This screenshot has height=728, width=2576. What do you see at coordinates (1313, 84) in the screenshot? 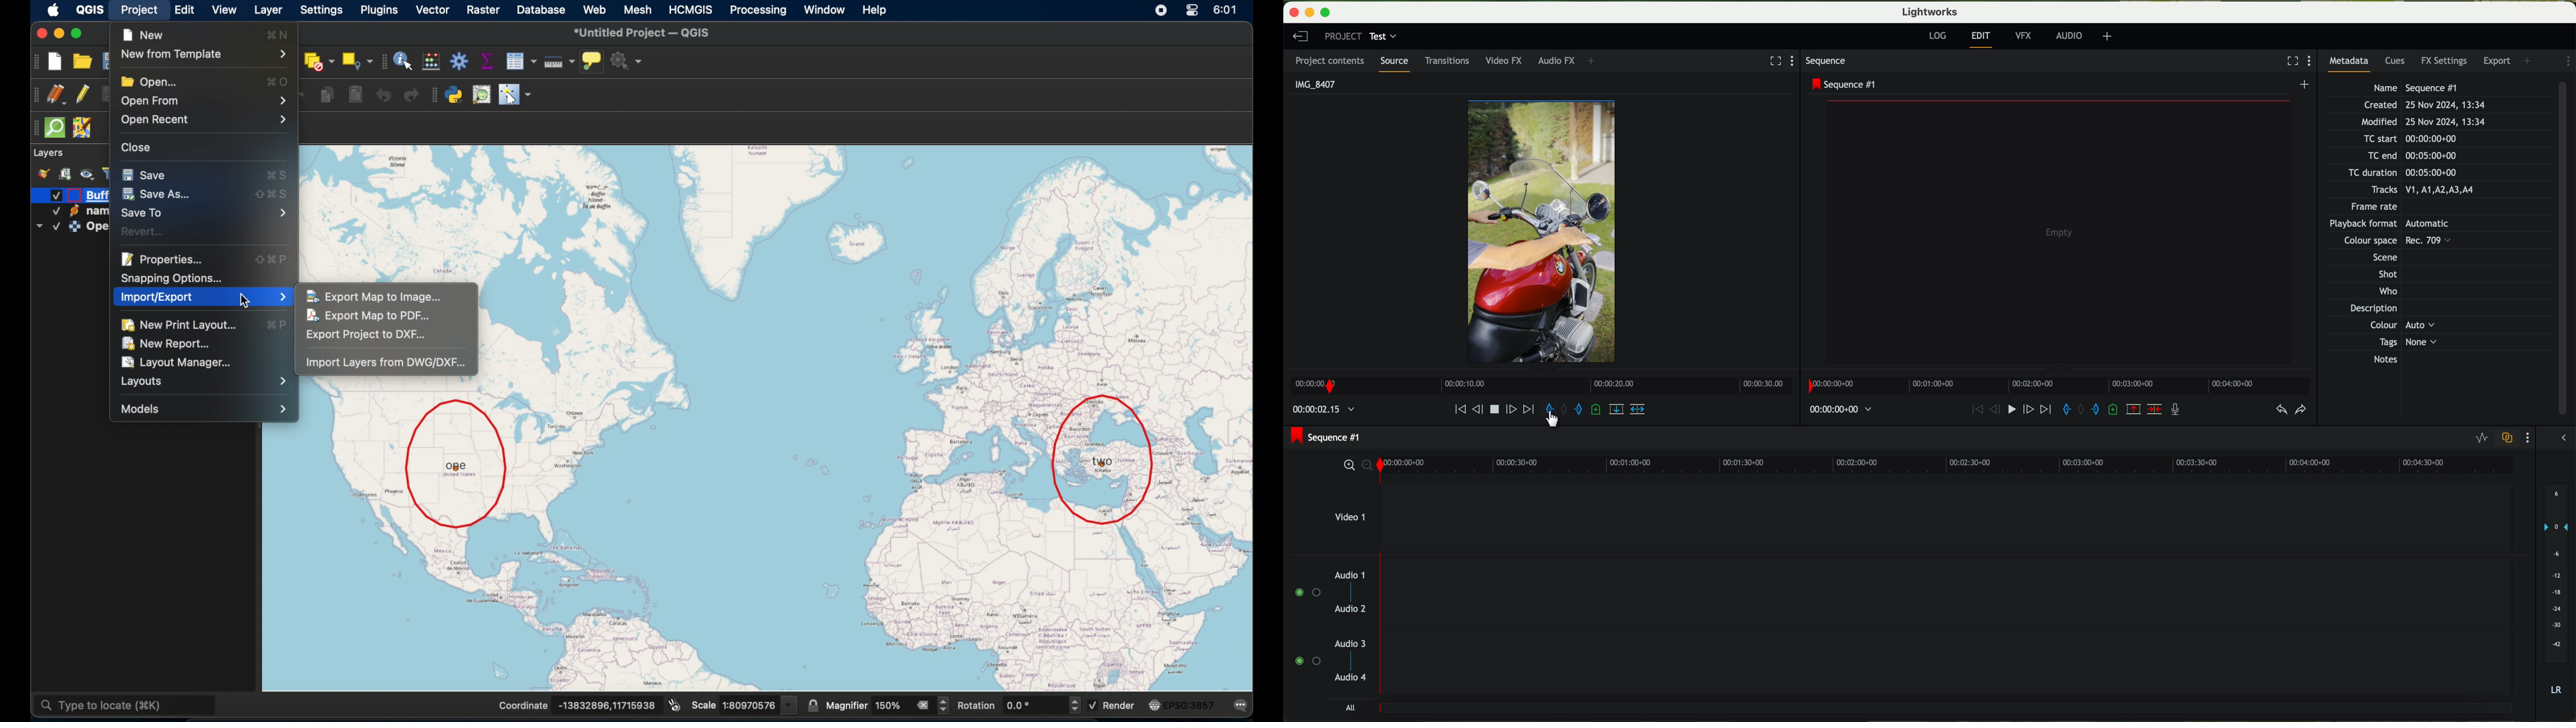
I see `IMG_8407` at bounding box center [1313, 84].